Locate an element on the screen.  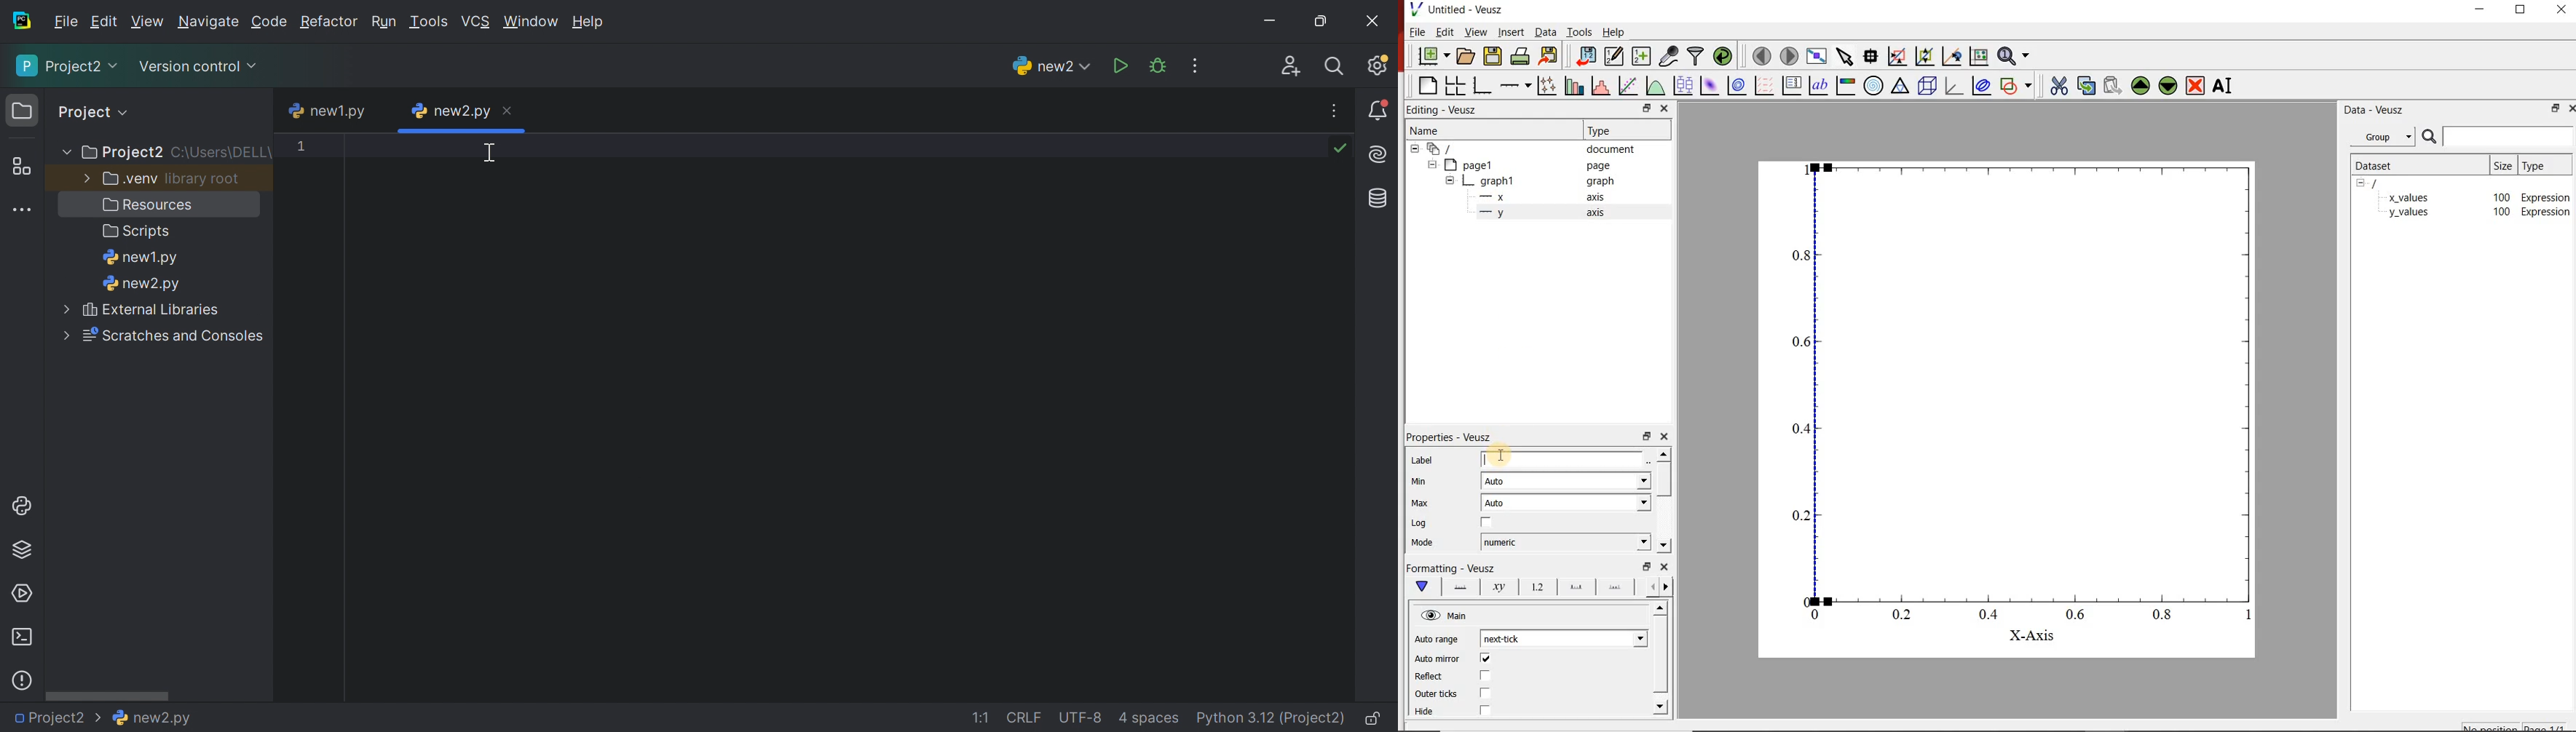
move down the selected widget is located at coordinates (2168, 88).